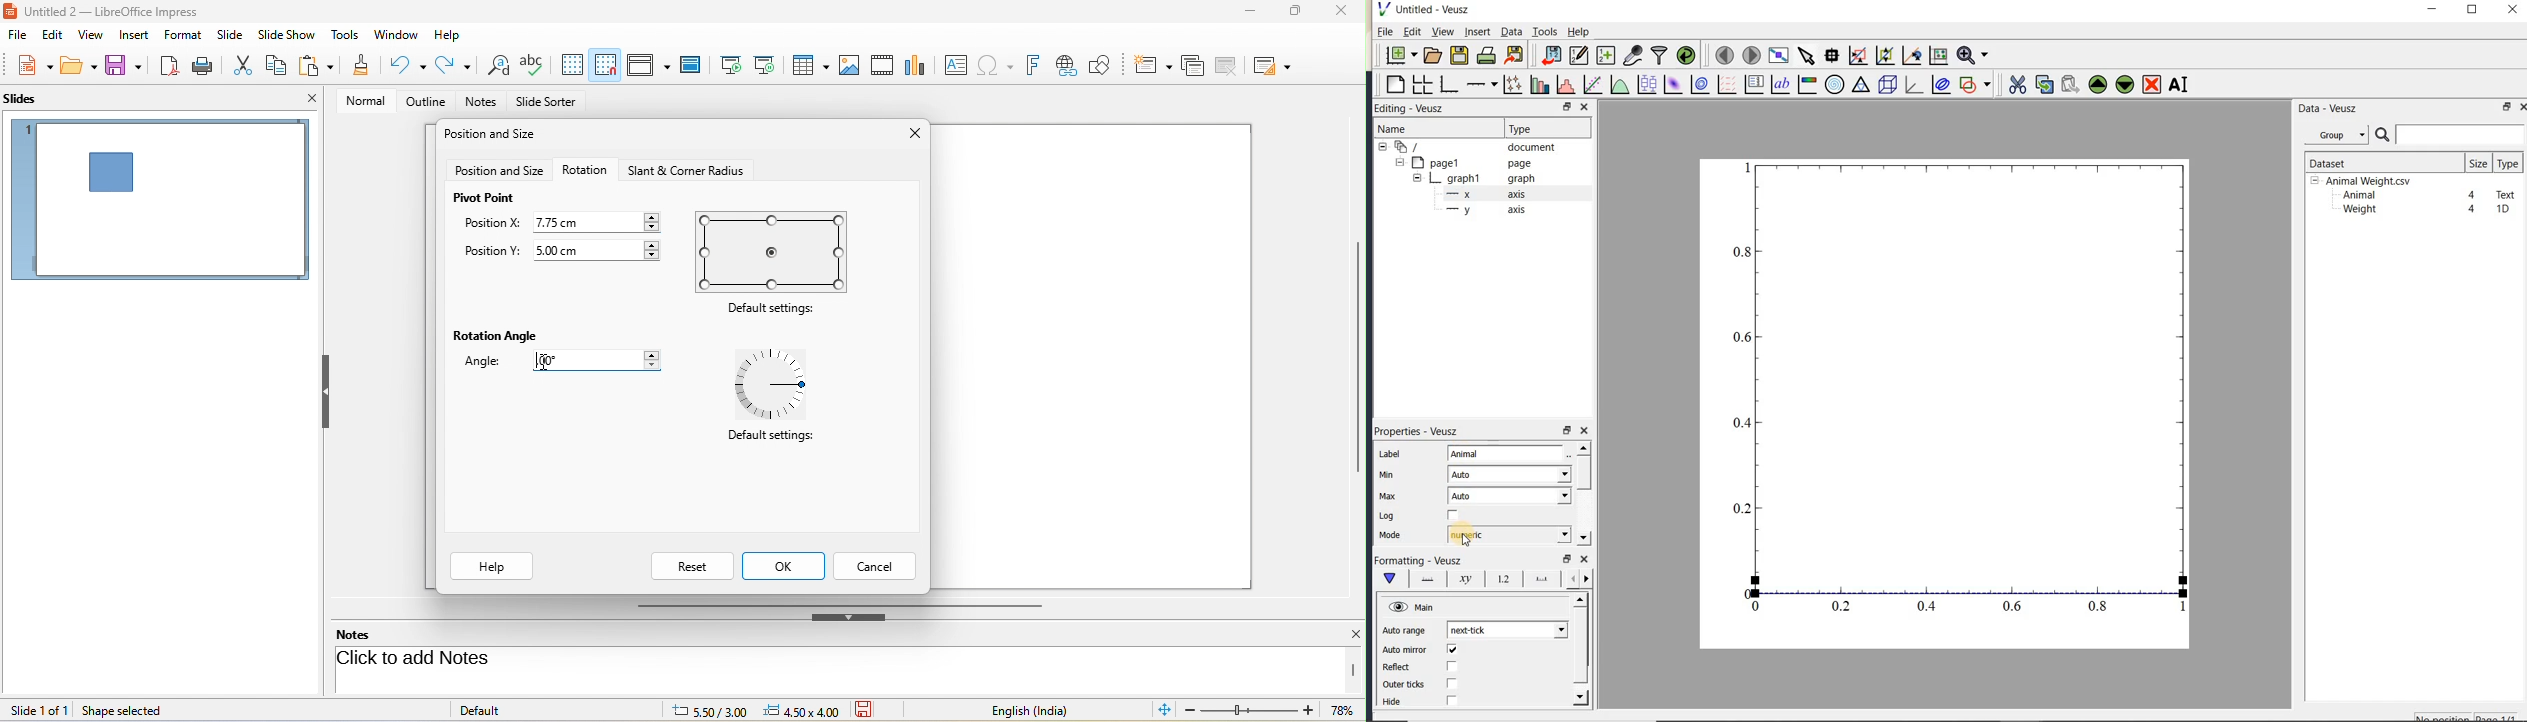 The width and height of the screenshot is (2548, 728). Describe the element at coordinates (494, 136) in the screenshot. I see `position and size` at that location.